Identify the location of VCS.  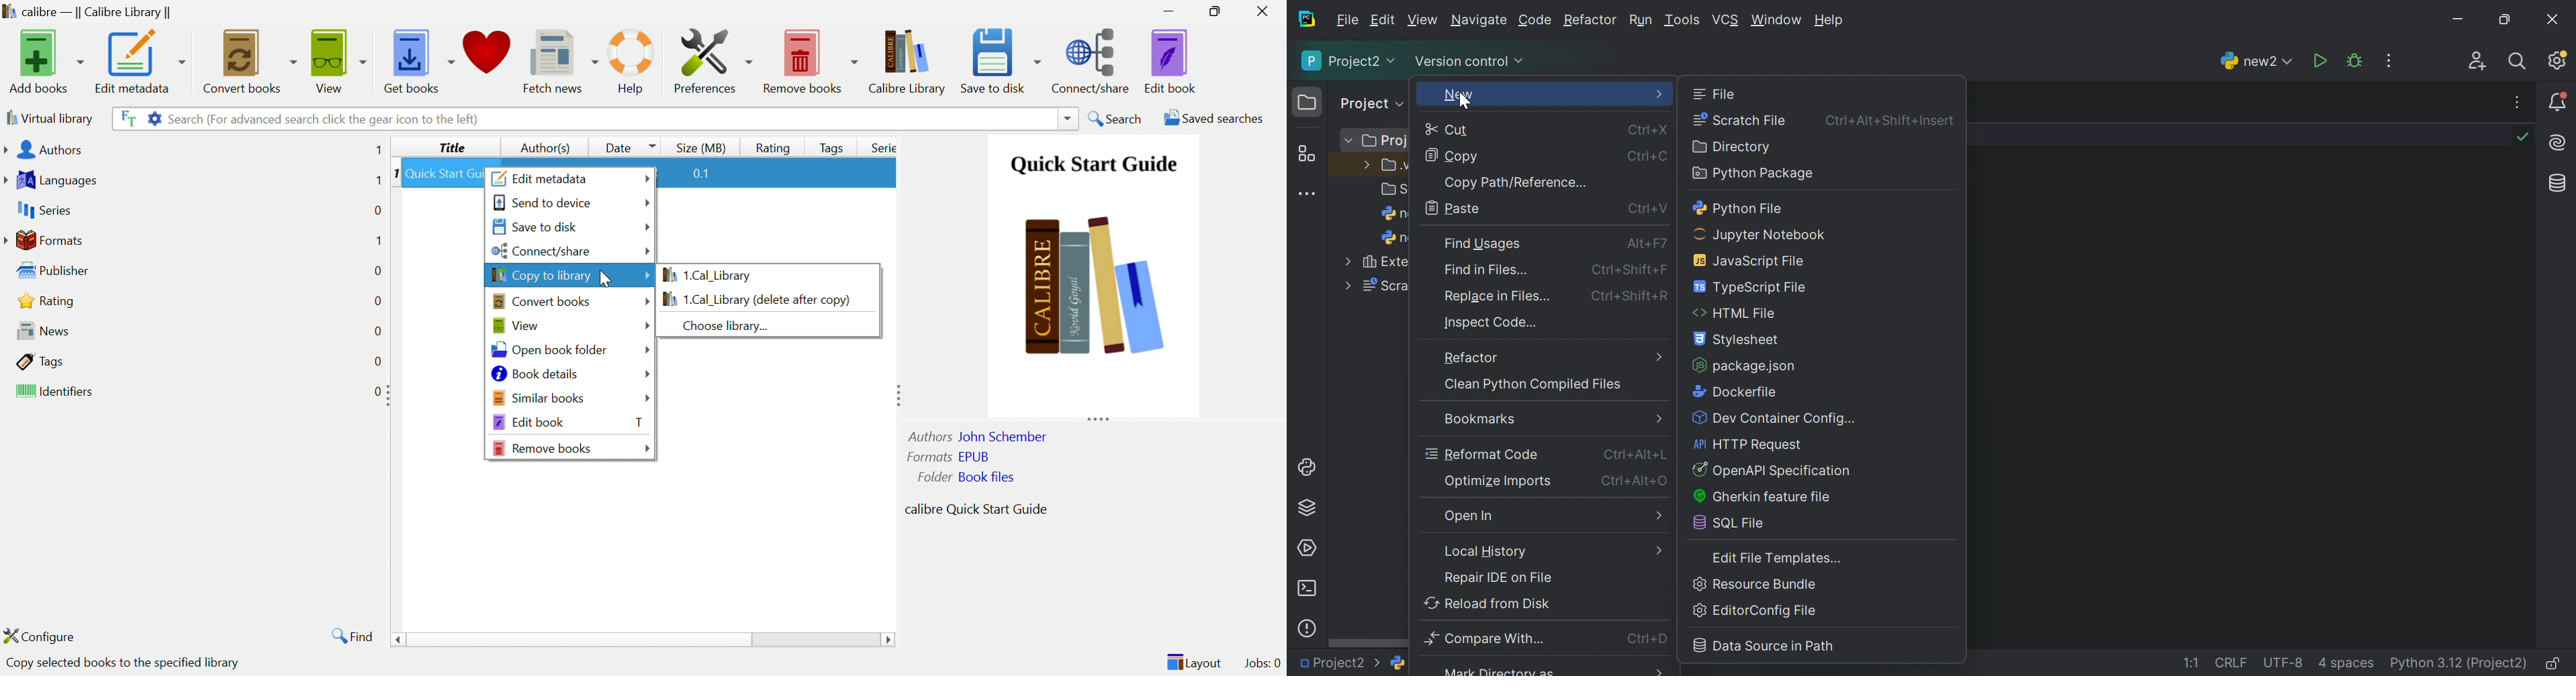
(1725, 19).